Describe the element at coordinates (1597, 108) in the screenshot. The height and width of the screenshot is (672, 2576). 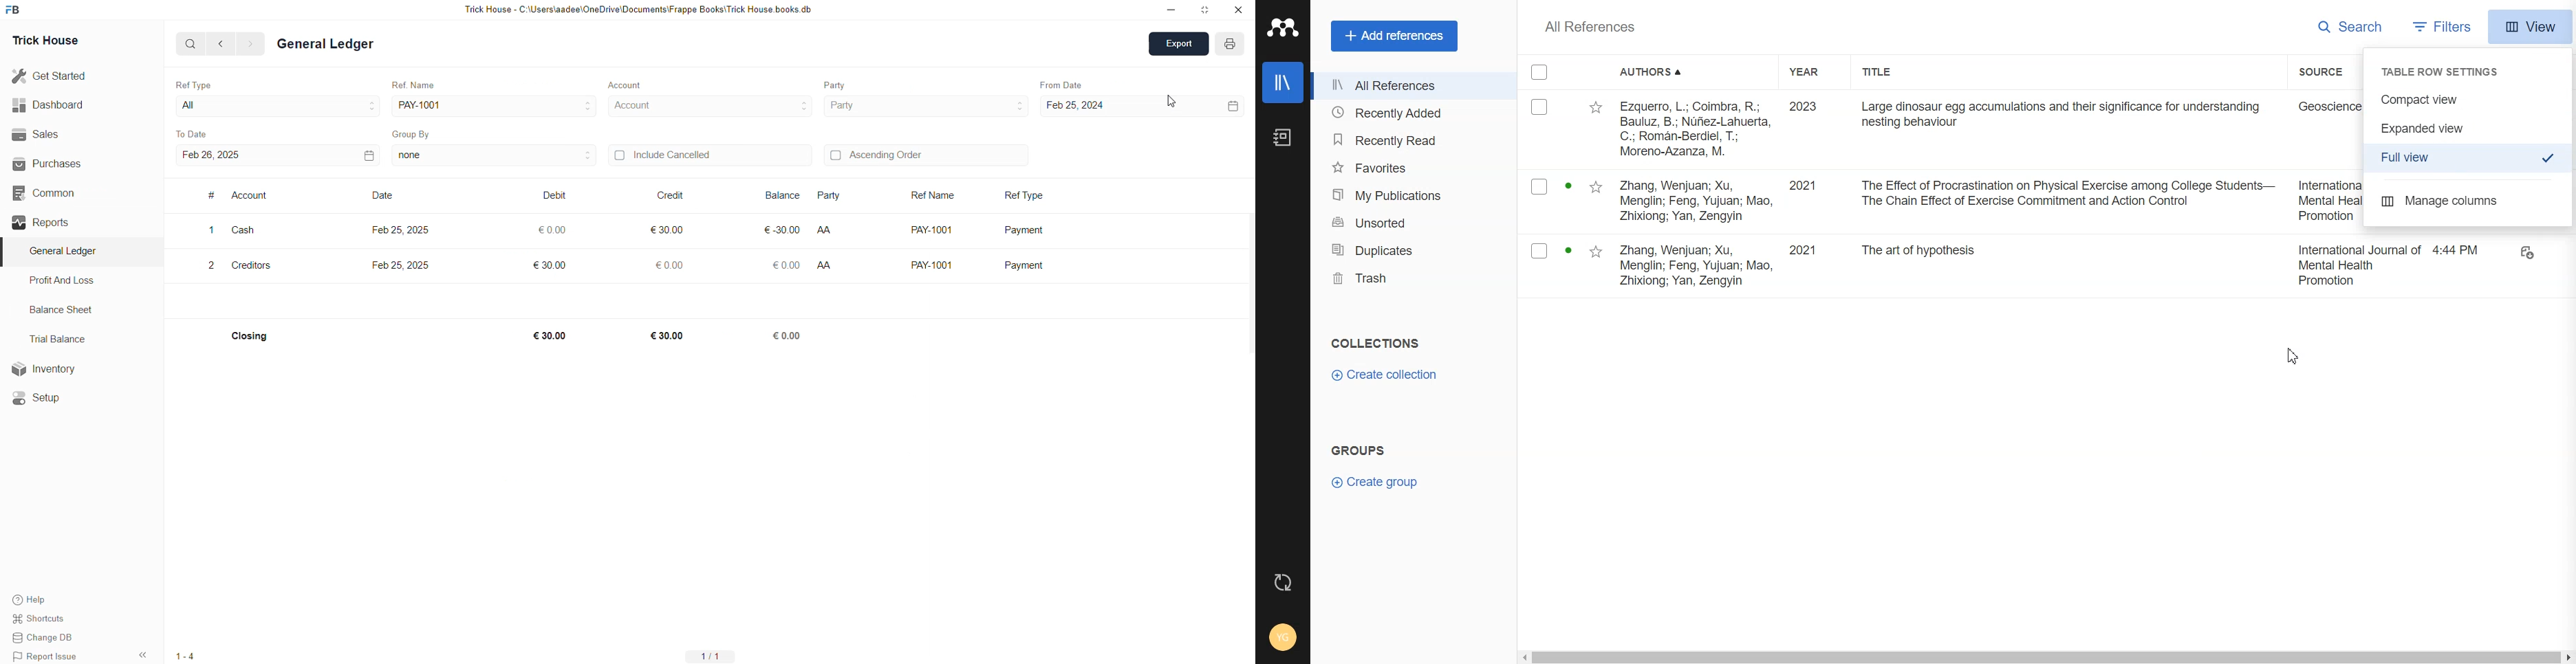
I see `Starred` at that location.